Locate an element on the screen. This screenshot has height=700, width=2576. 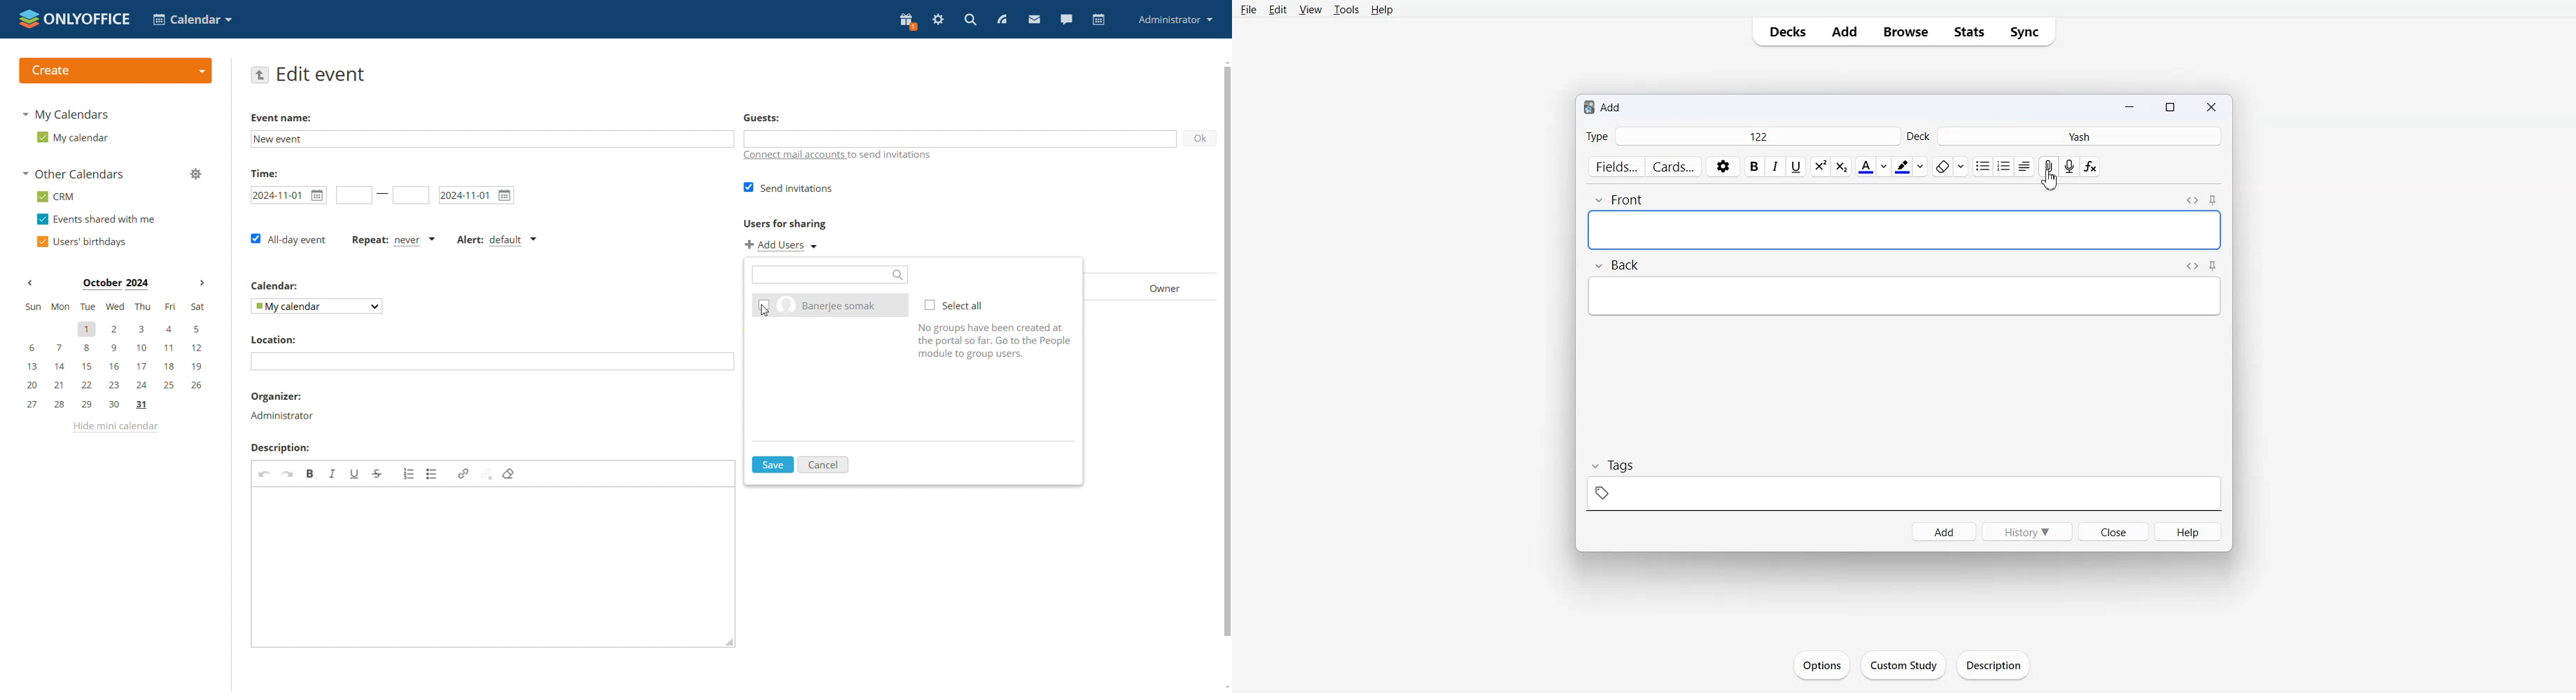
Back is located at coordinates (1616, 264).